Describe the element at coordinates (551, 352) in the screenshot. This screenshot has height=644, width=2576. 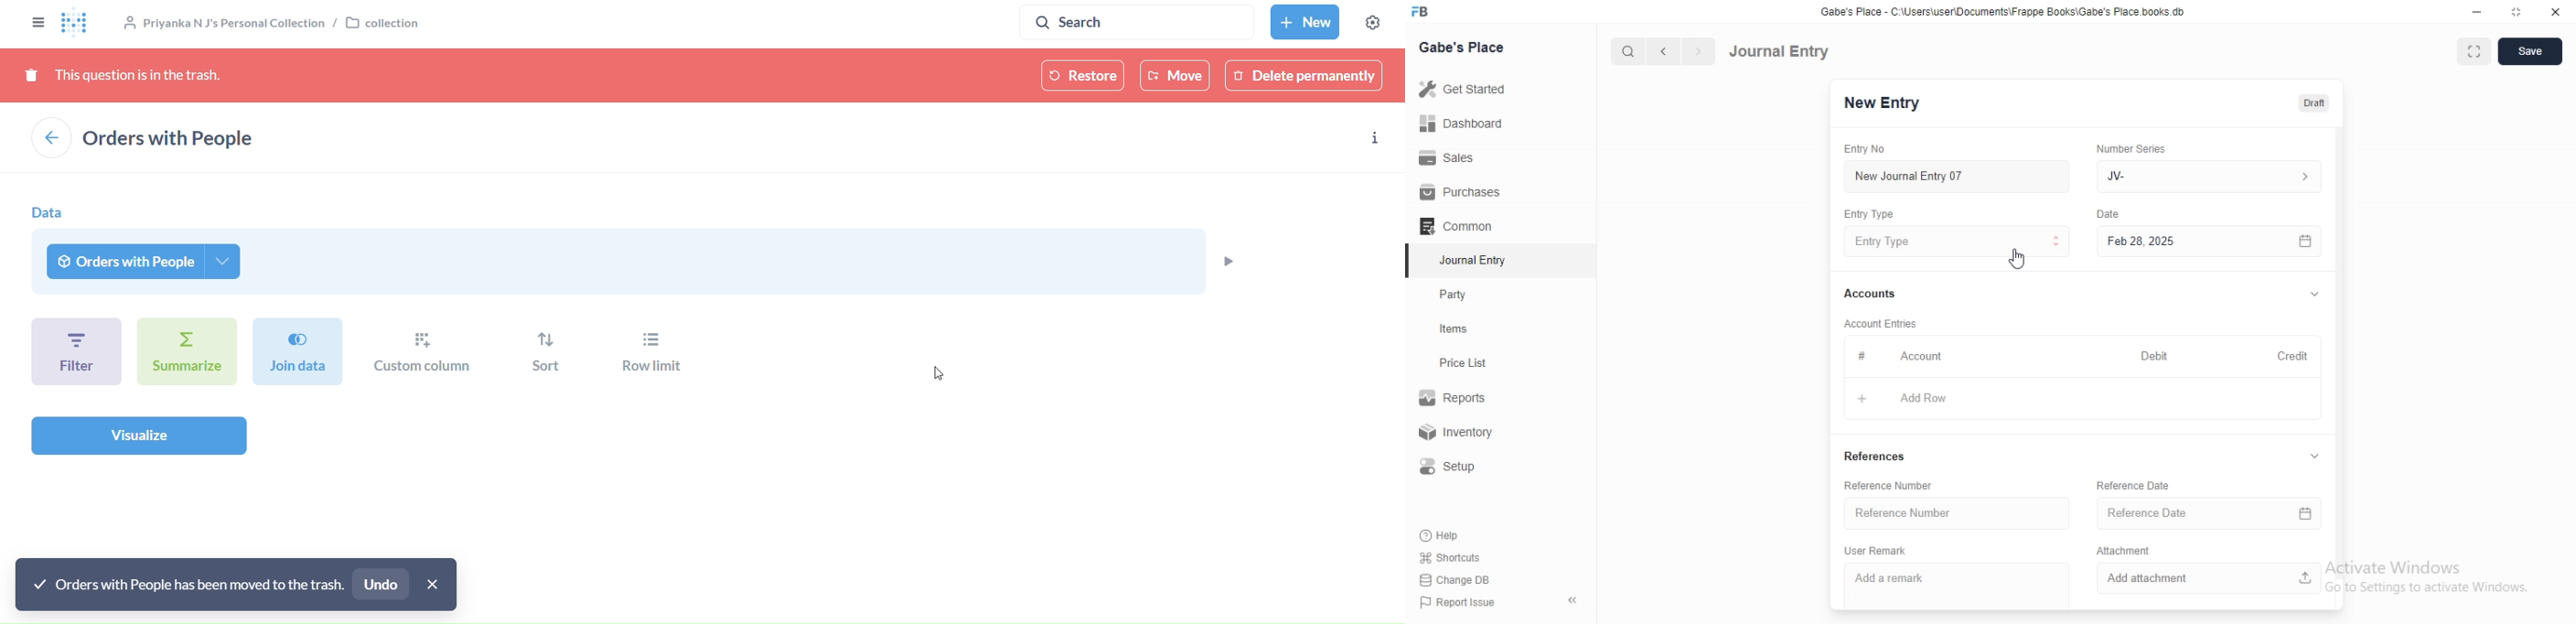
I see `sort` at that location.